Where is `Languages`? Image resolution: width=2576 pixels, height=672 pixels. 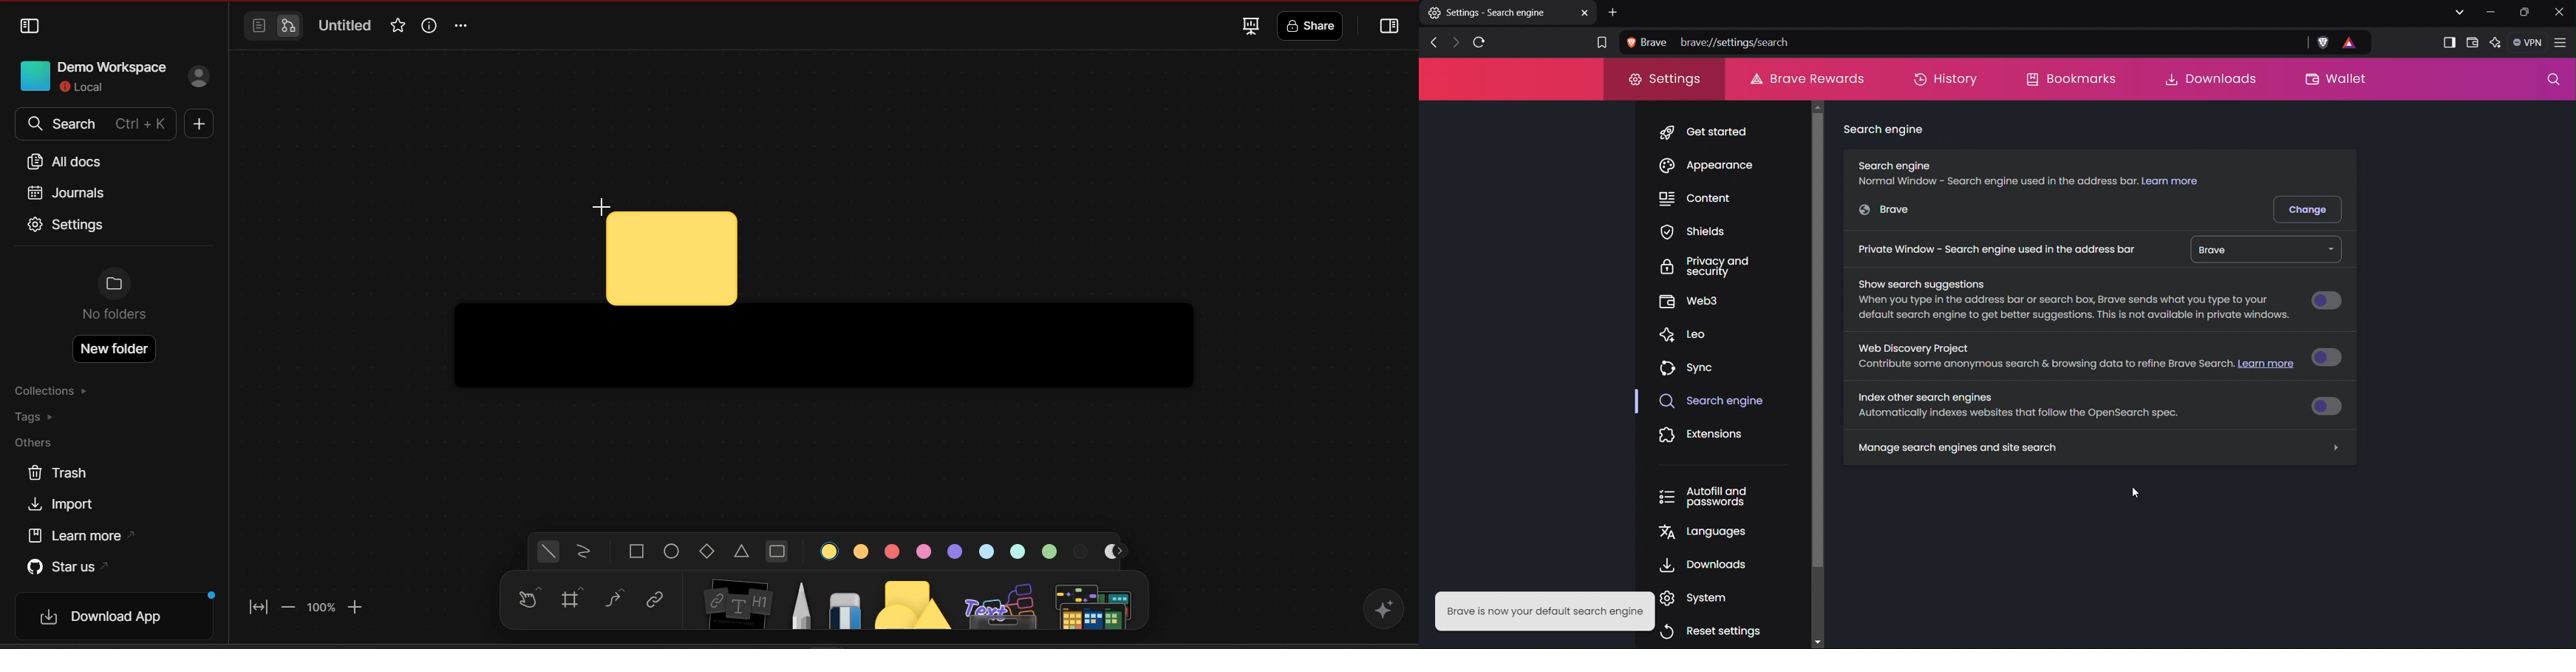 Languages is located at coordinates (1700, 532).